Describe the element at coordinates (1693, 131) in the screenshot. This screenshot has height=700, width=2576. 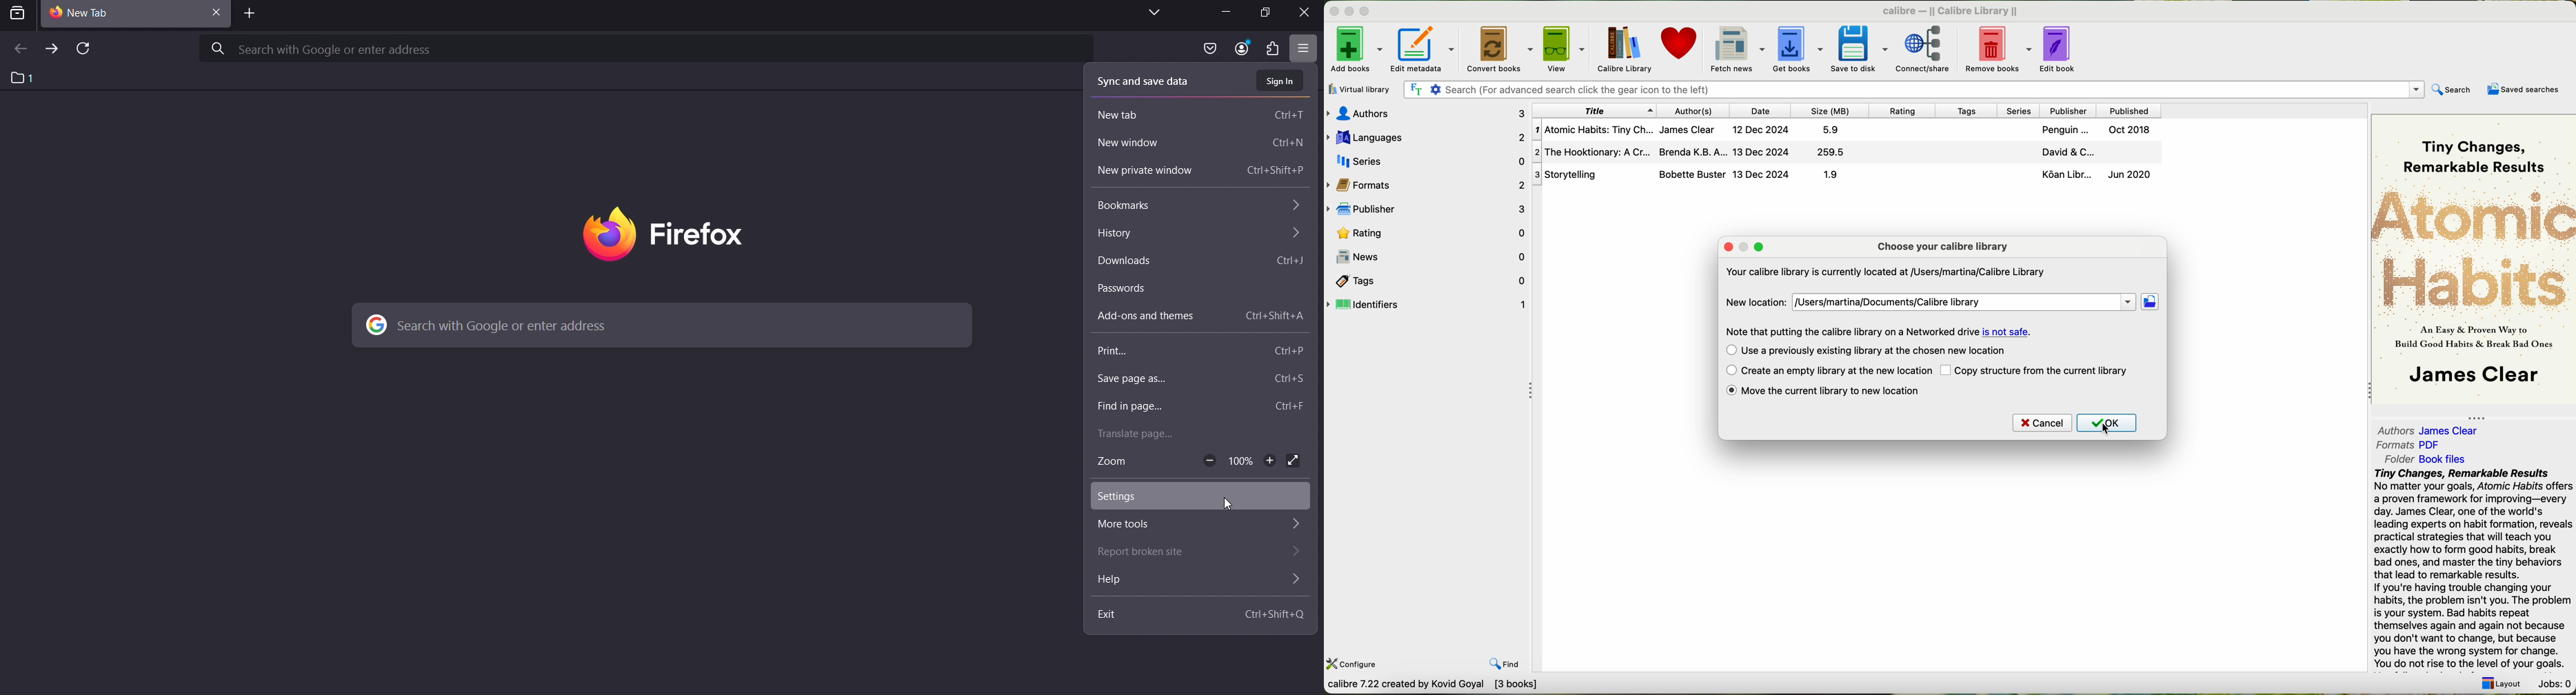
I see `1| Atomic Habits: Tiny Ch... James Clear 12 Dec 2024 5.9` at that location.